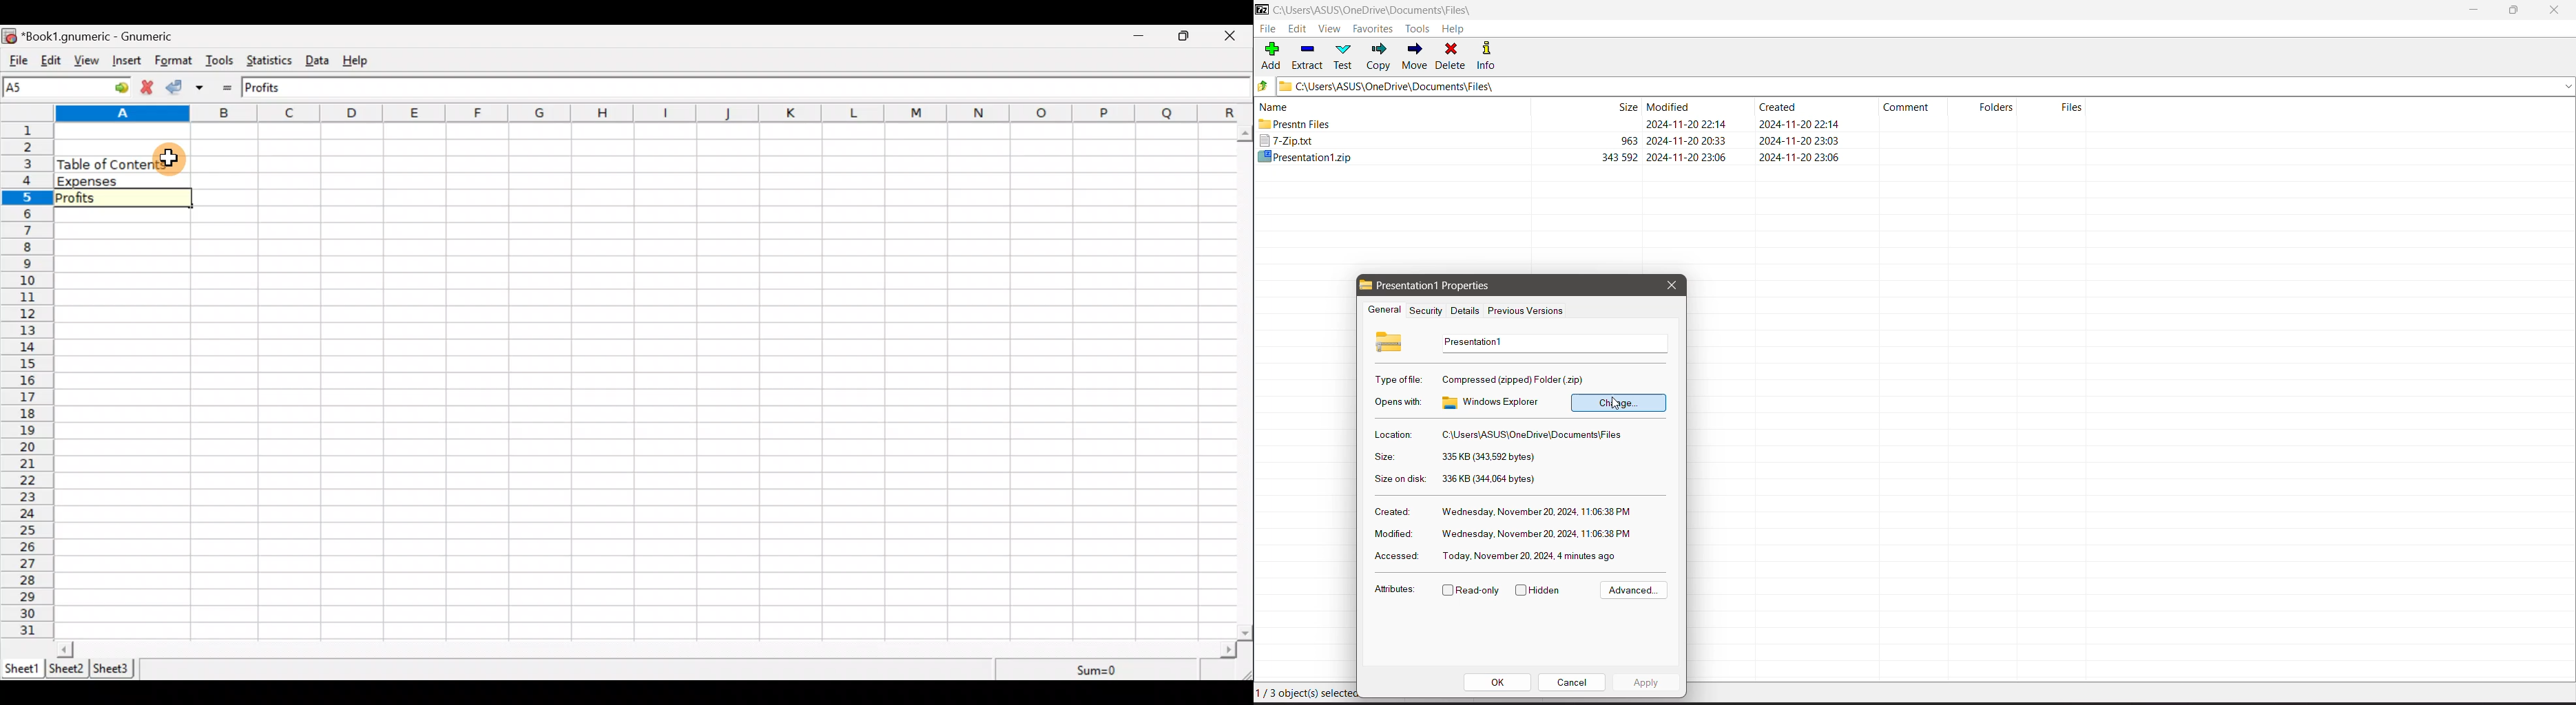 The height and width of the screenshot is (728, 2576). What do you see at coordinates (65, 649) in the screenshot?
I see `scroll left` at bounding box center [65, 649].